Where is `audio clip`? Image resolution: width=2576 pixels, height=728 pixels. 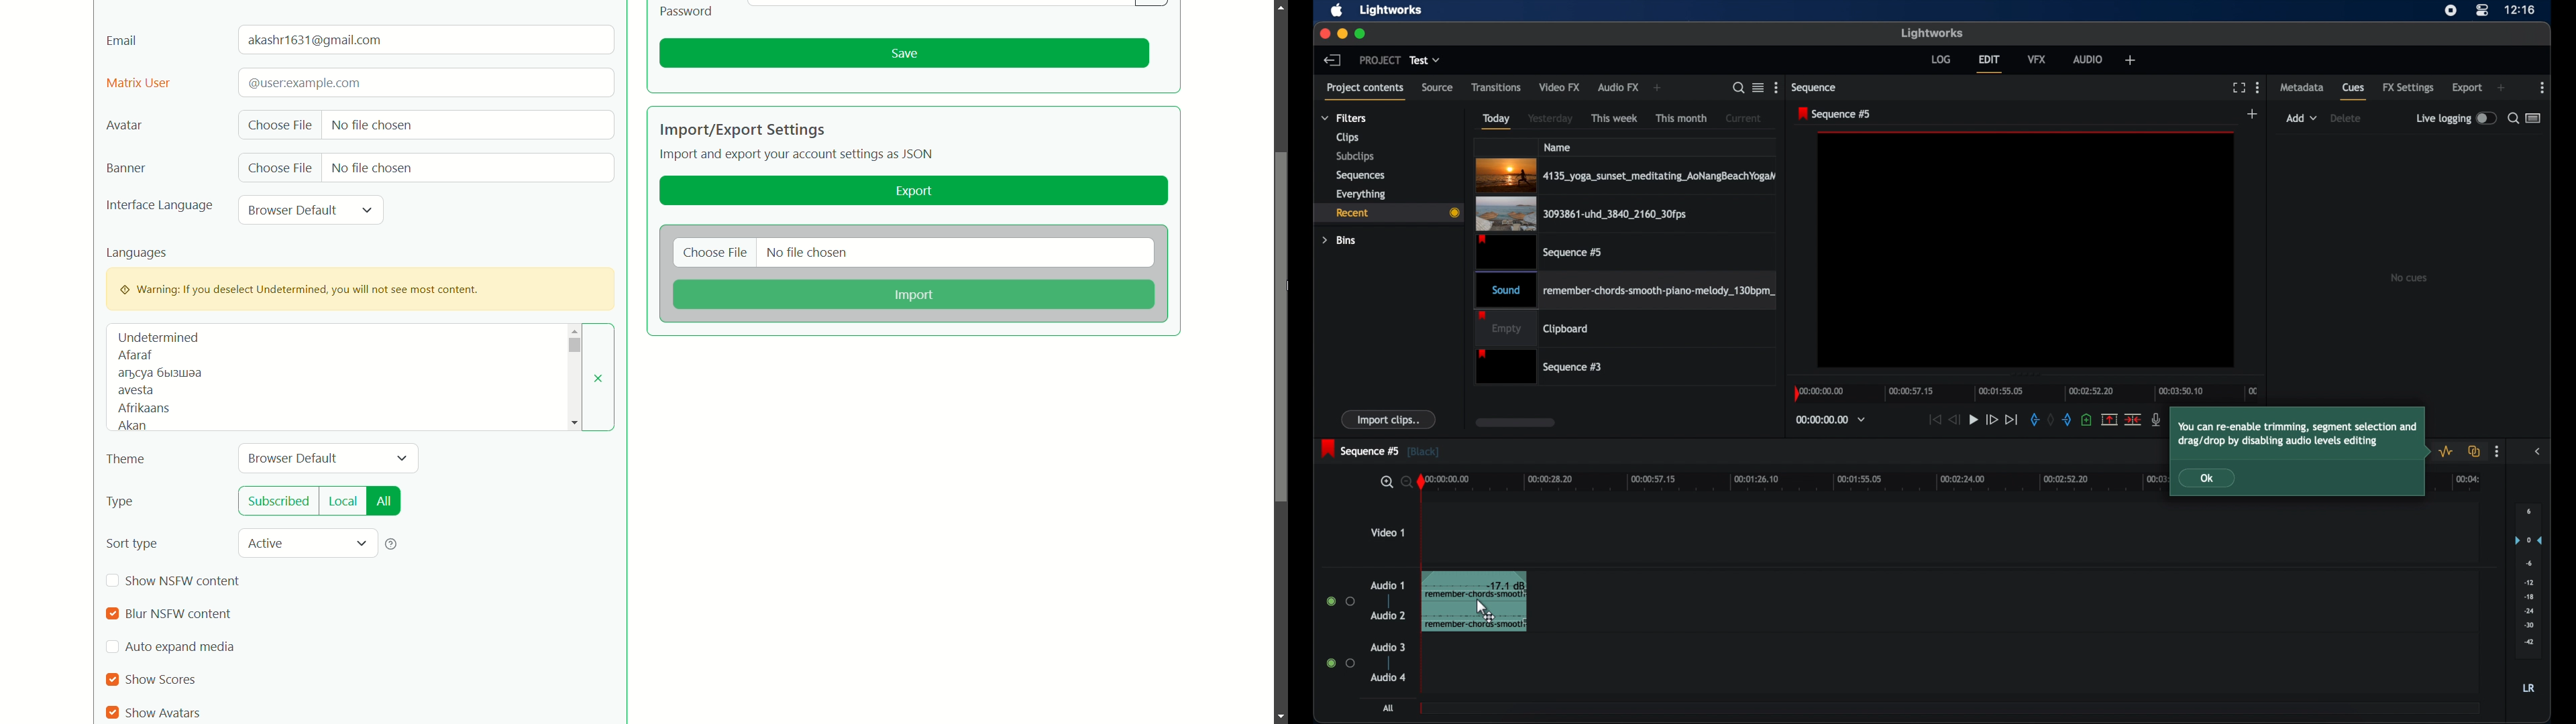
audio clip is located at coordinates (1440, 603).